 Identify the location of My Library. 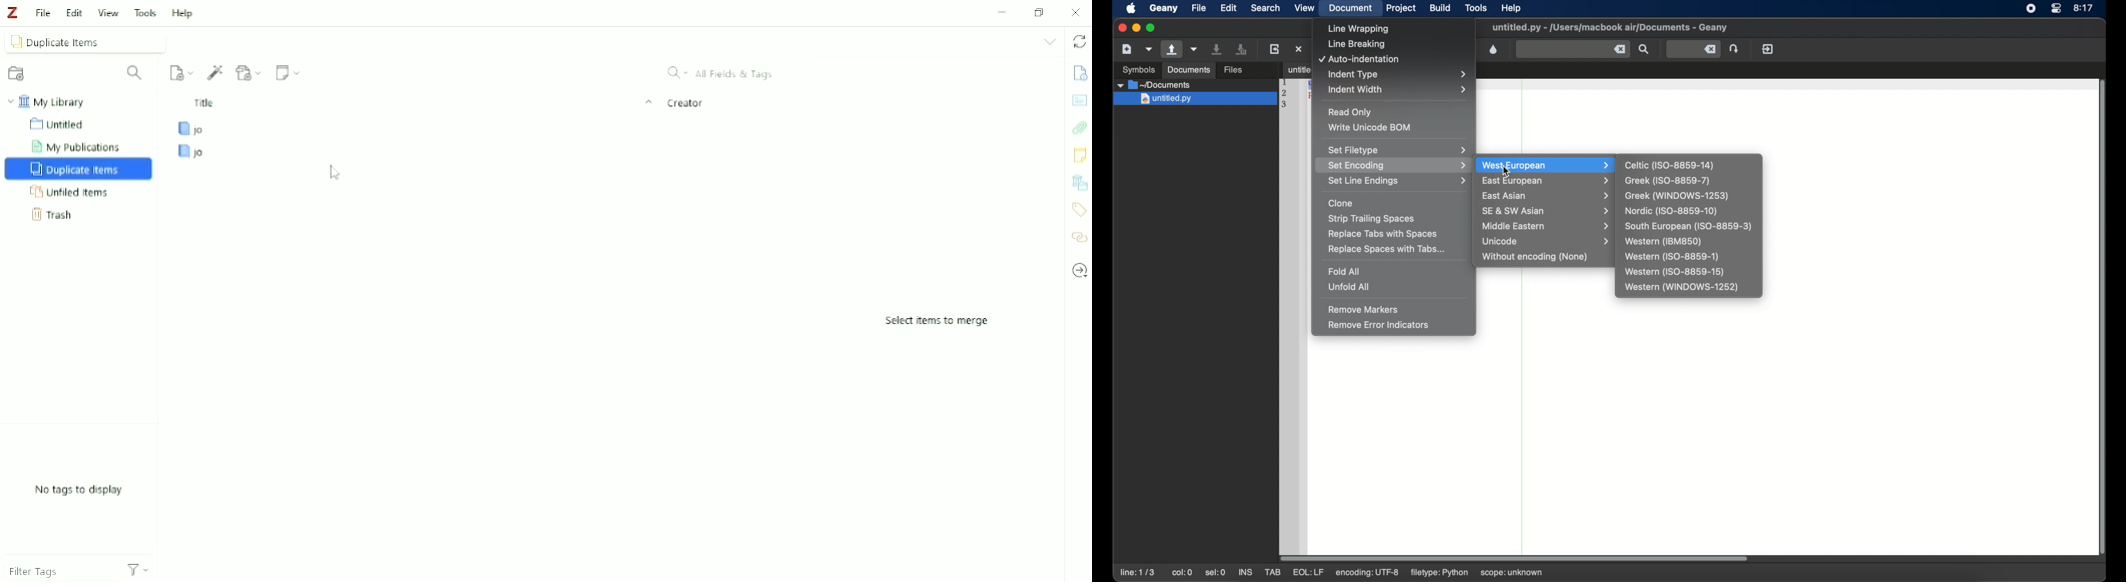
(51, 101).